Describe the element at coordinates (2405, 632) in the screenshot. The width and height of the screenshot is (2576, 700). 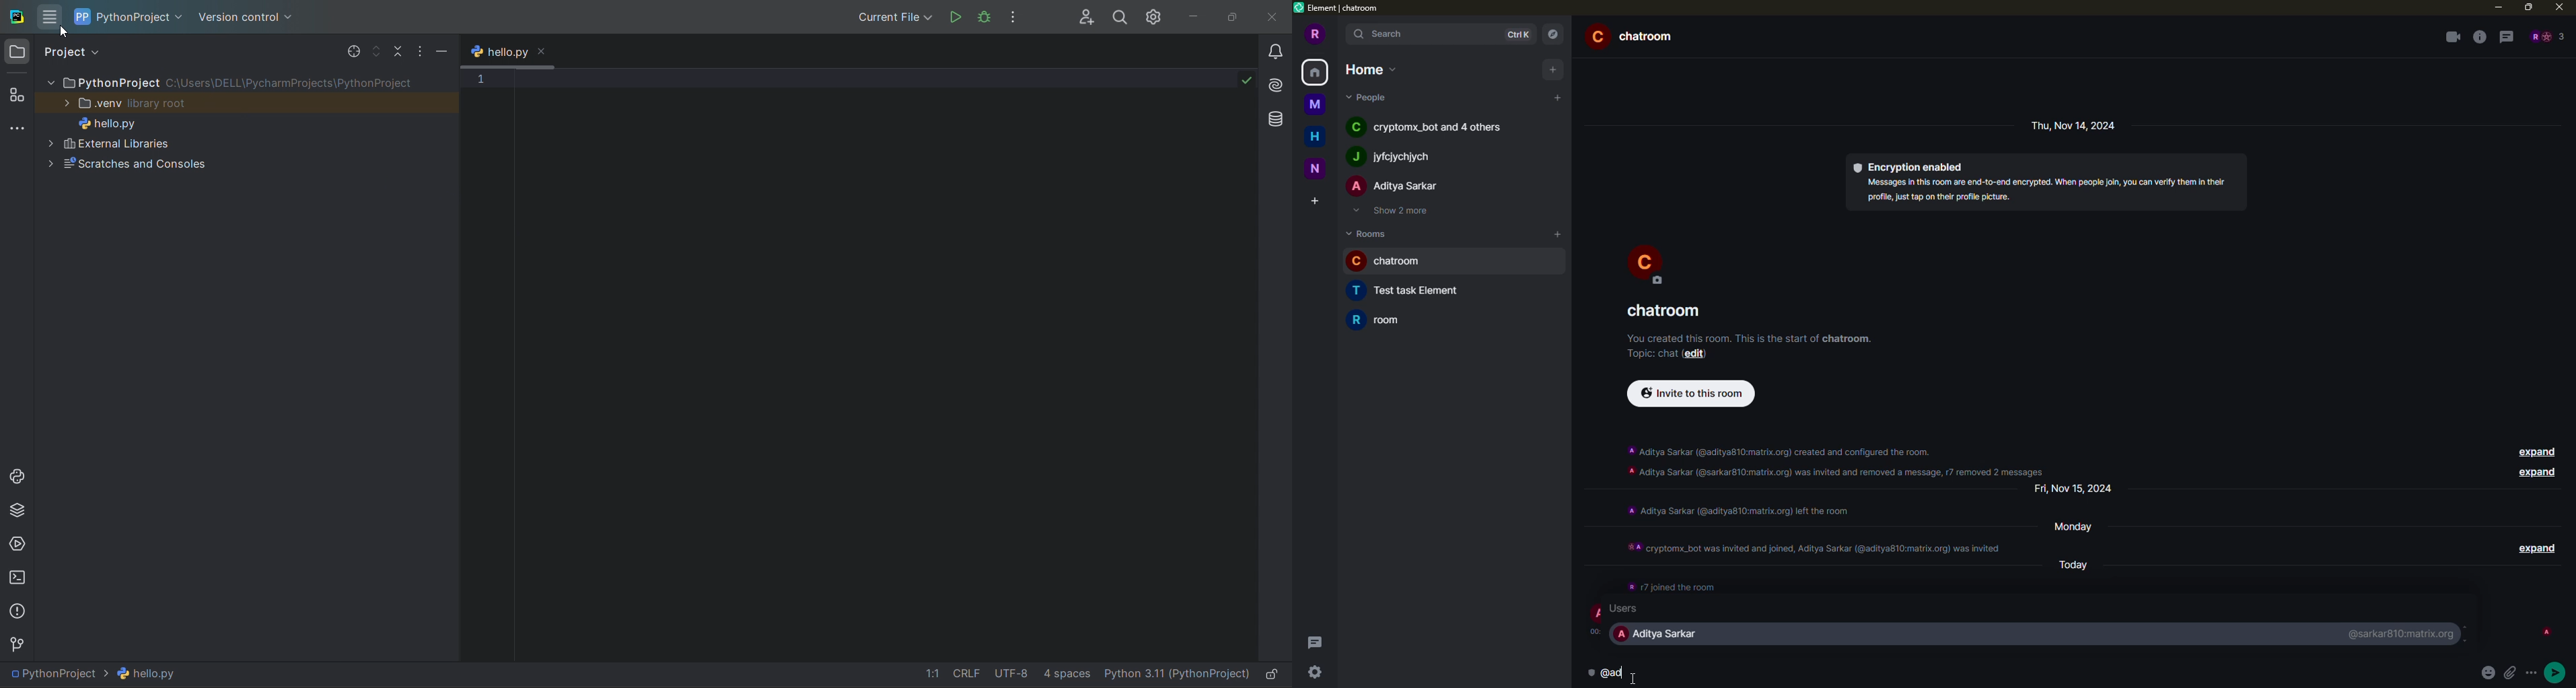
I see `id` at that location.